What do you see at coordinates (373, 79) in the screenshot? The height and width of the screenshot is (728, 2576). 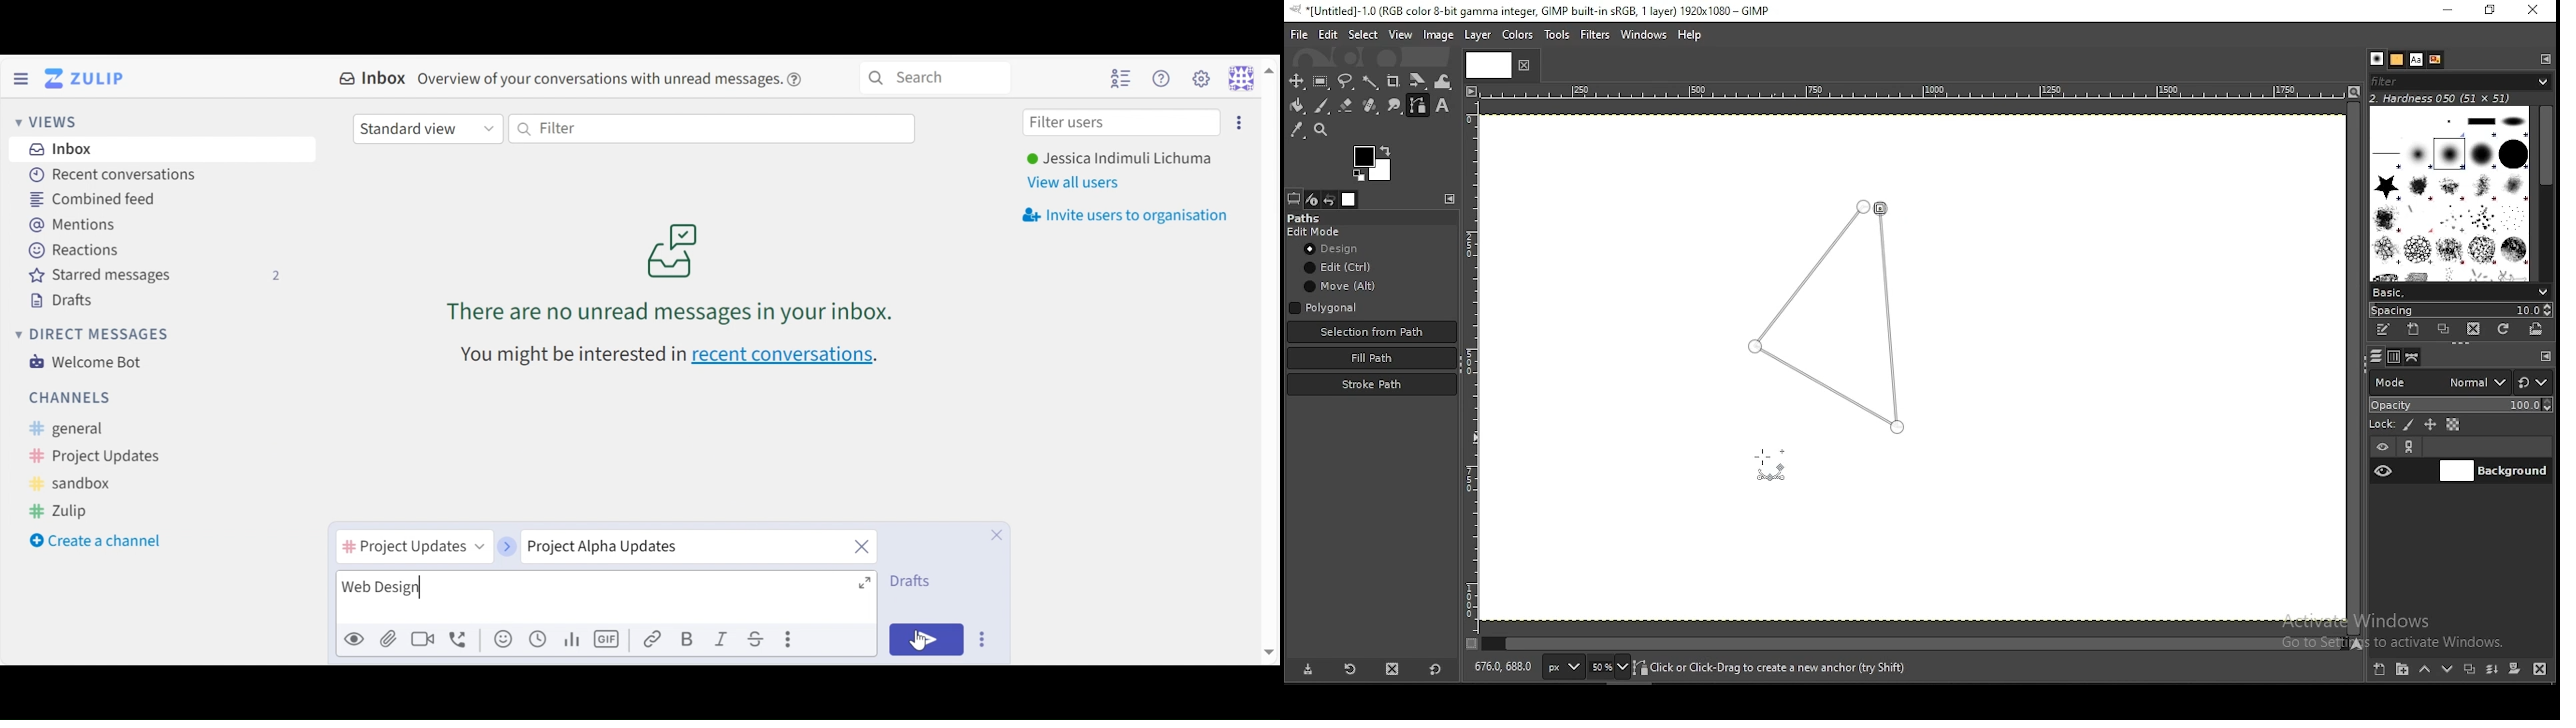 I see `Inbox` at bounding box center [373, 79].